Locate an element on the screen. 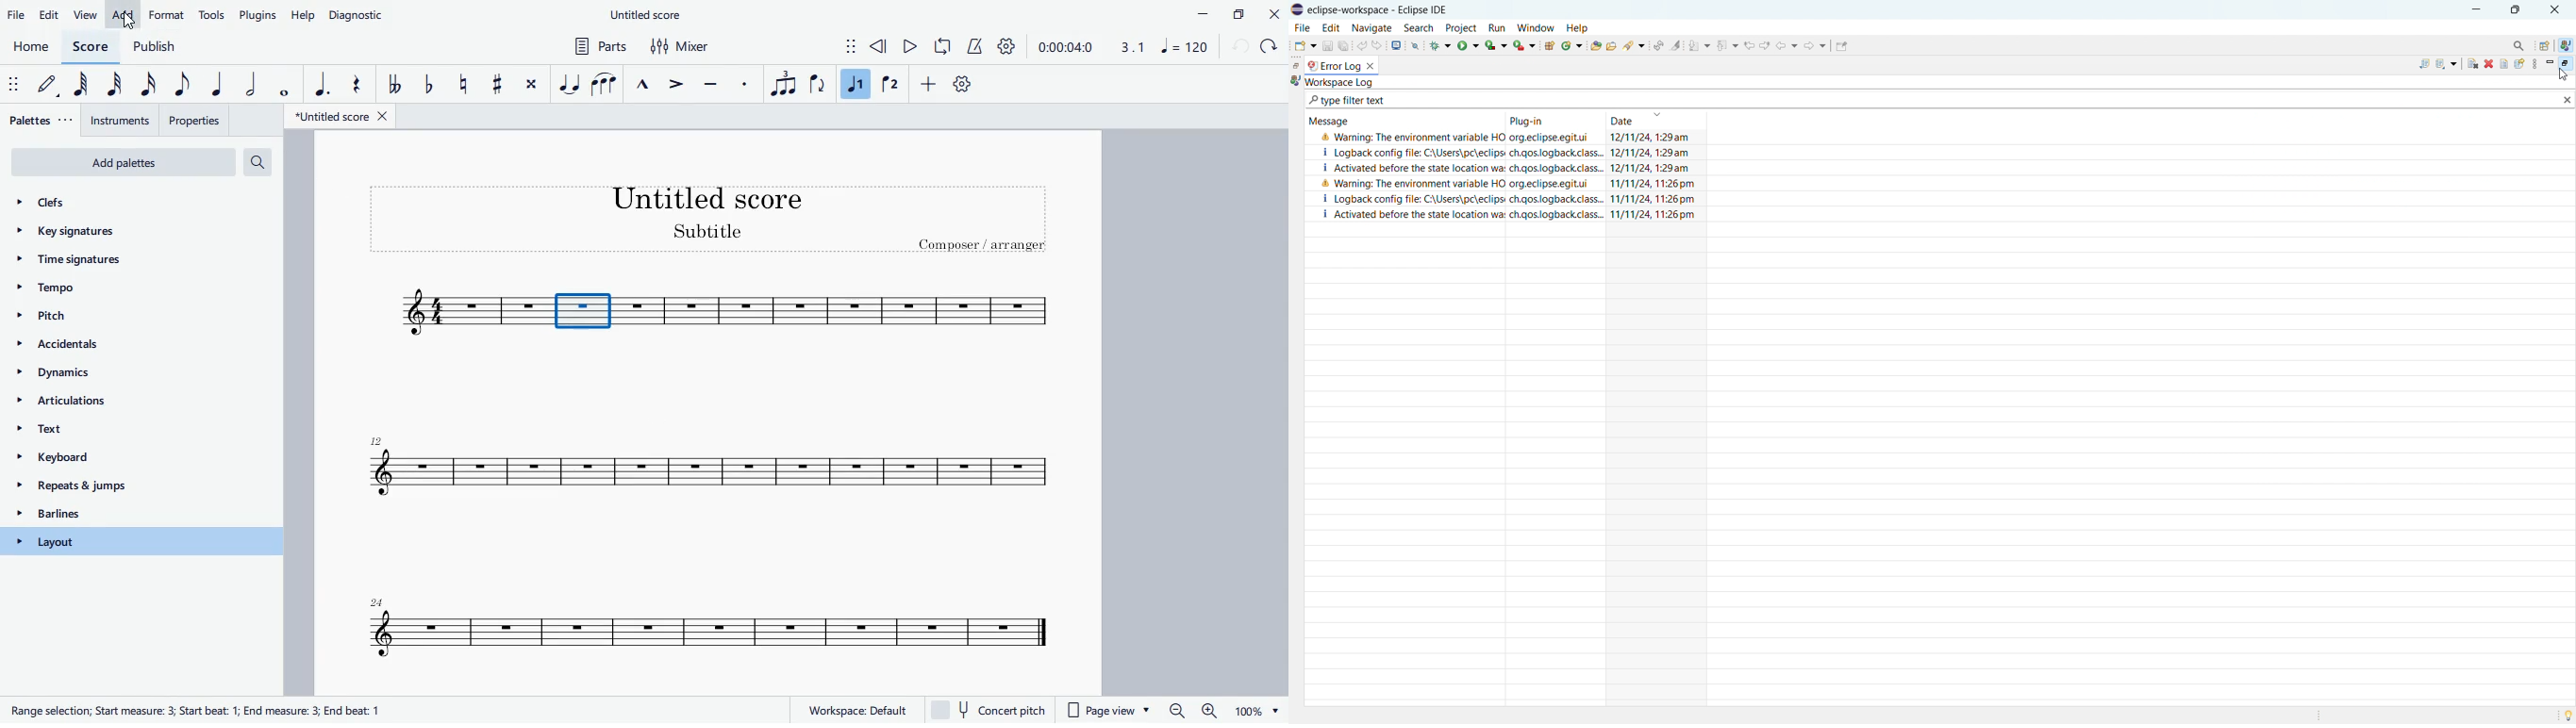 This screenshot has width=2576, height=728. articulations is located at coordinates (128, 404).